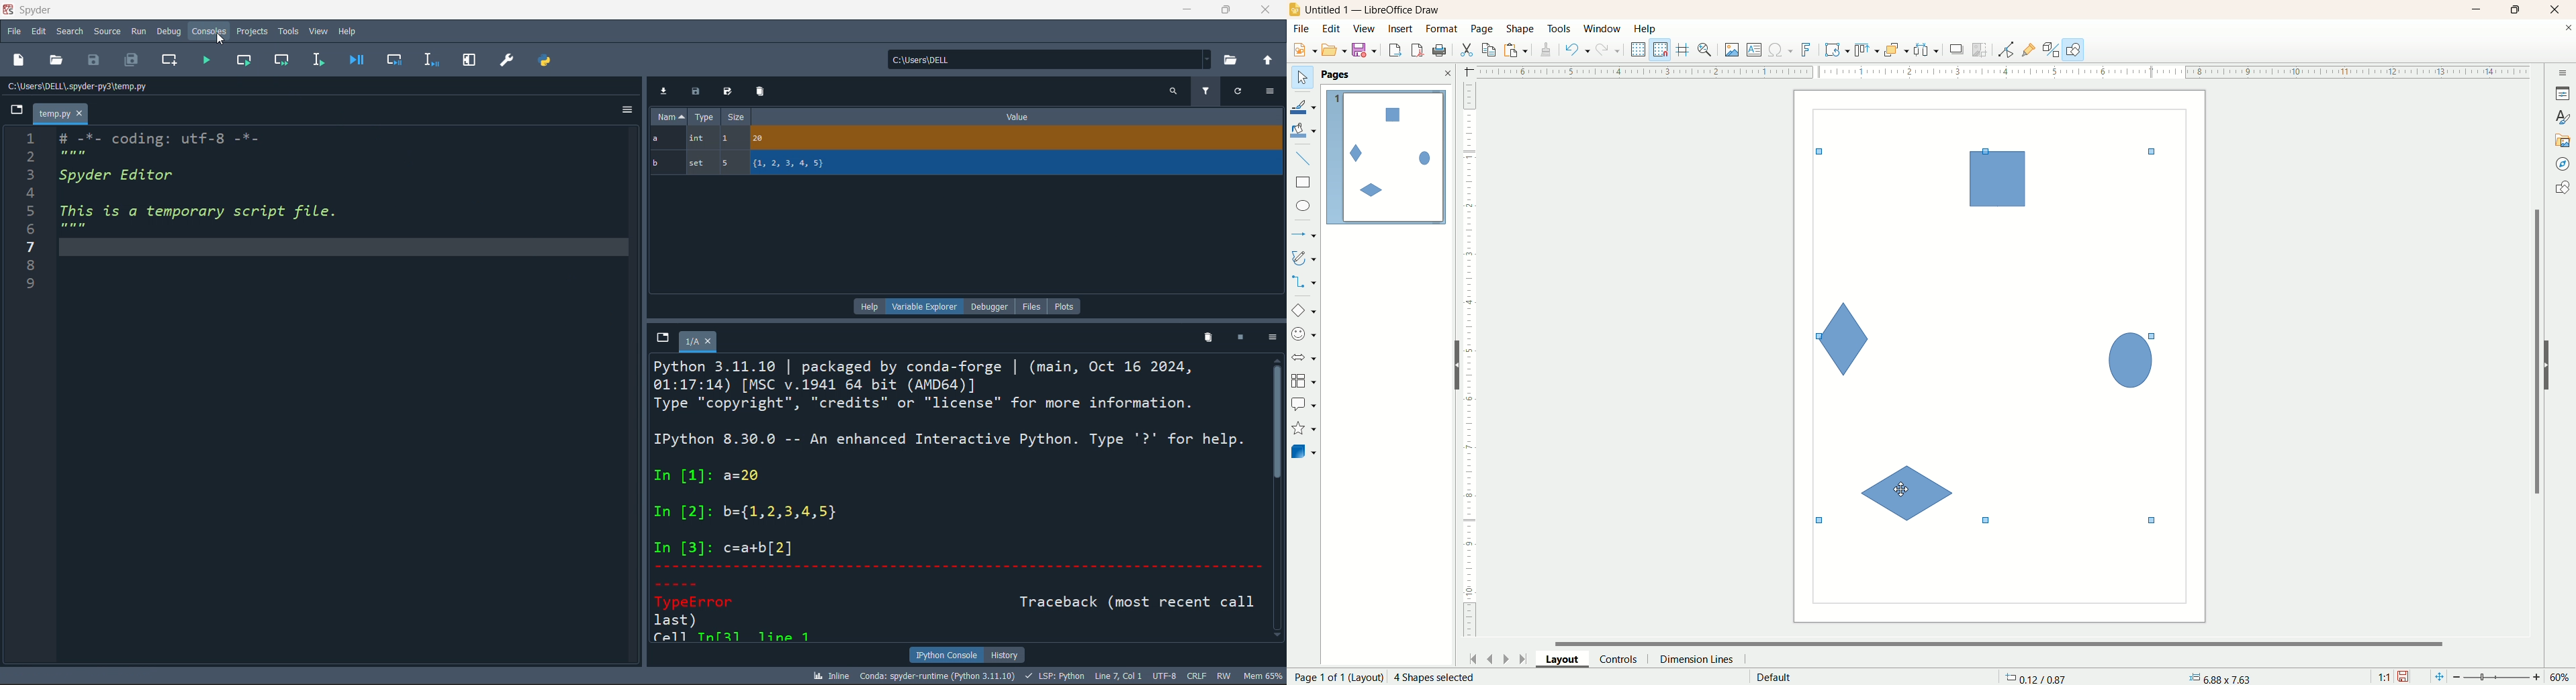 The image size is (2576, 700). What do you see at coordinates (221, 39) in the screenshot?
I see `cursor` at bounding box center [221, 39].